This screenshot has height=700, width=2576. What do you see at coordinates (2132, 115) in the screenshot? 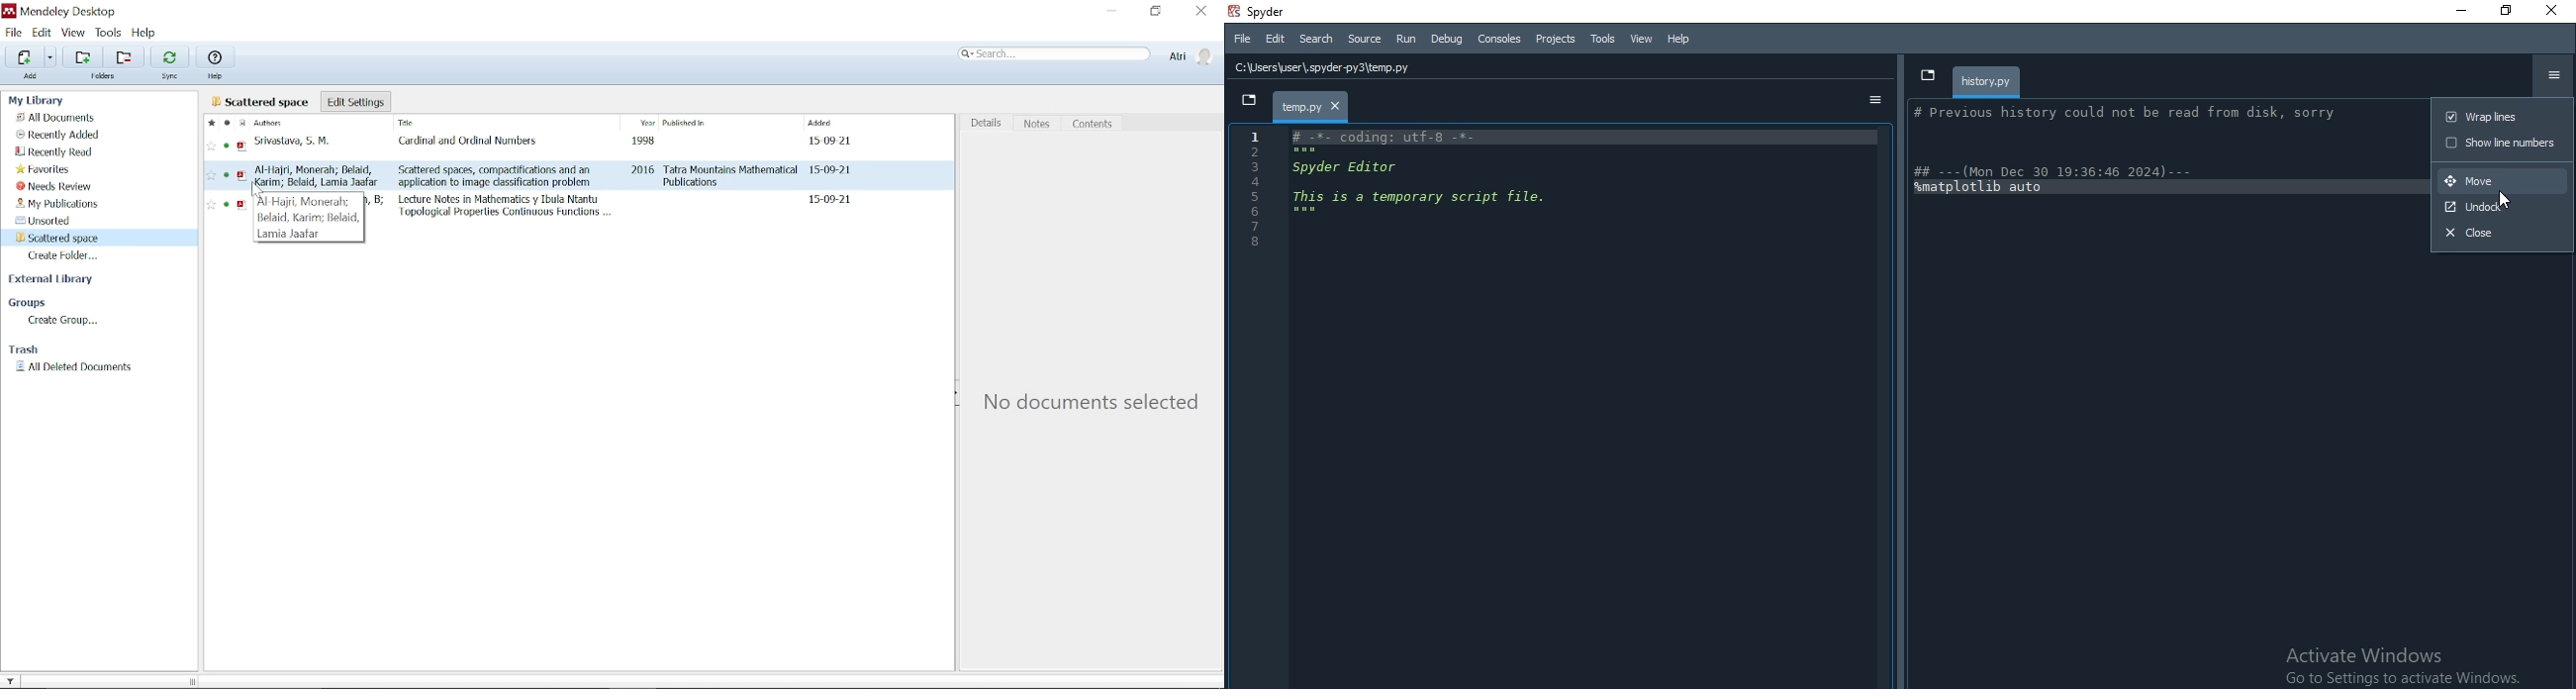
I see `}| # Previous history could not be read from disk, sorry` at bounding box center [2132, 115].